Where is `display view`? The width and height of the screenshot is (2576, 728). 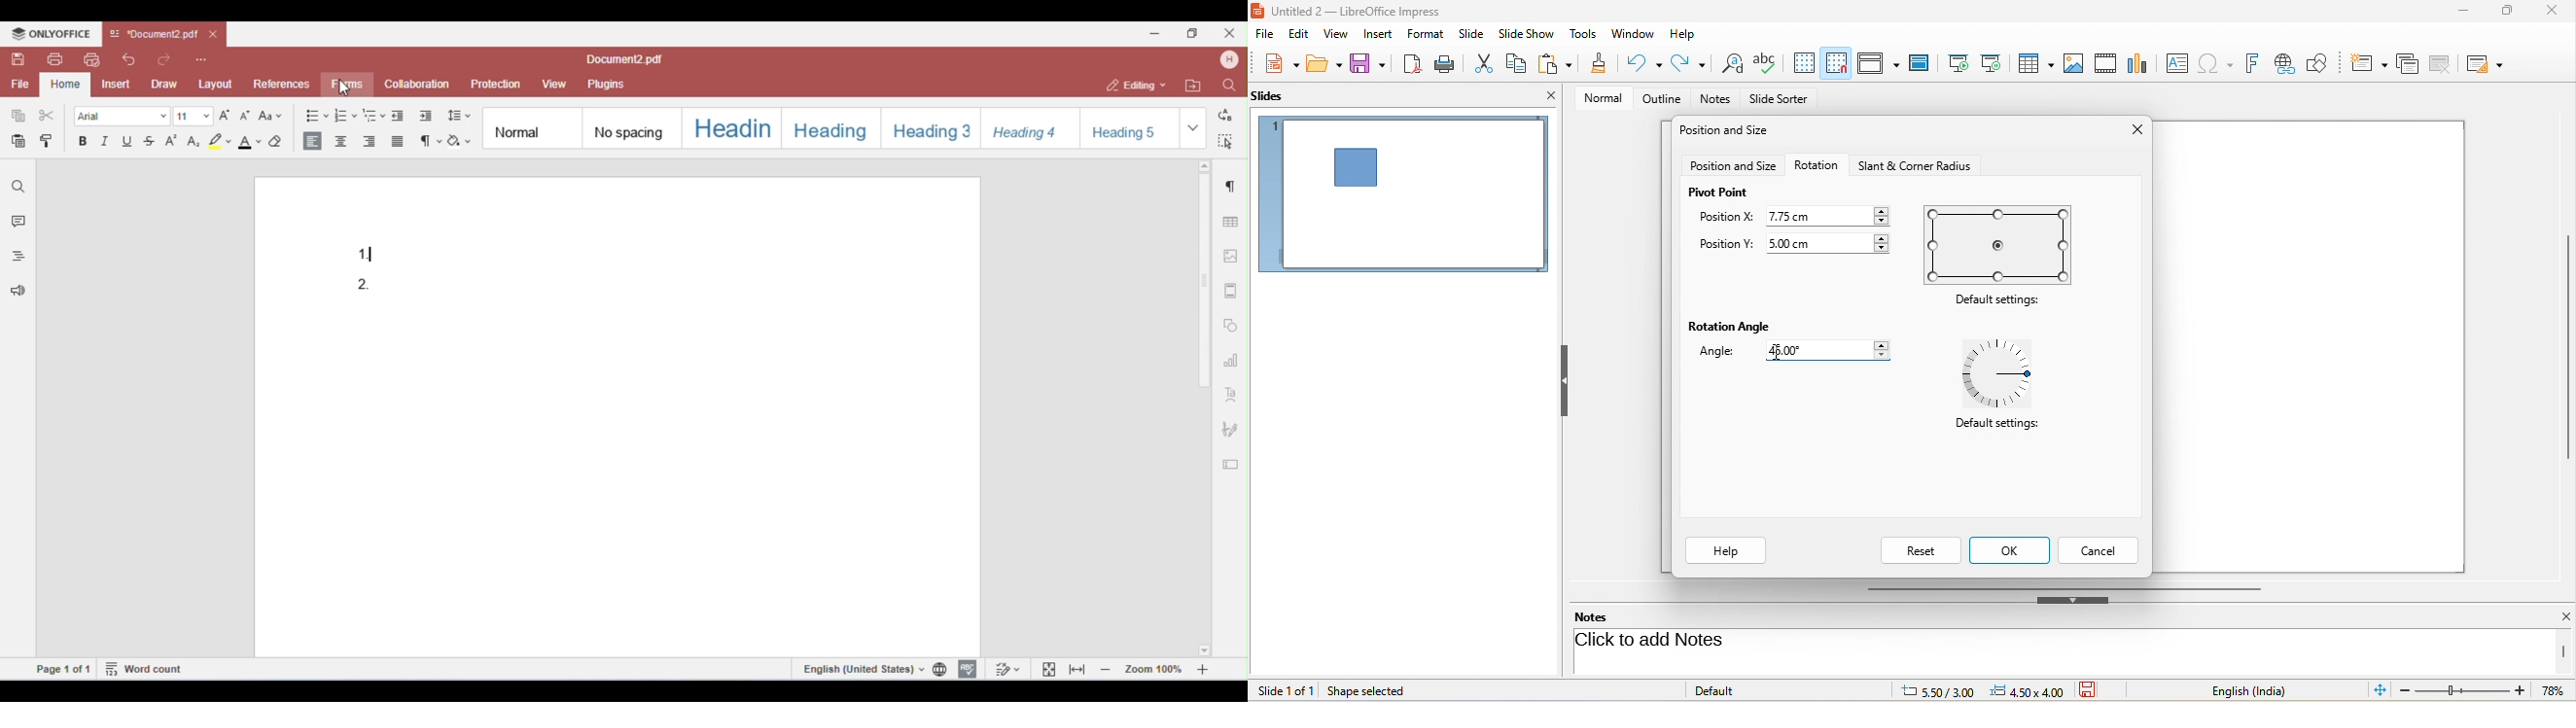
display view is located at coordinates (1878, 62).